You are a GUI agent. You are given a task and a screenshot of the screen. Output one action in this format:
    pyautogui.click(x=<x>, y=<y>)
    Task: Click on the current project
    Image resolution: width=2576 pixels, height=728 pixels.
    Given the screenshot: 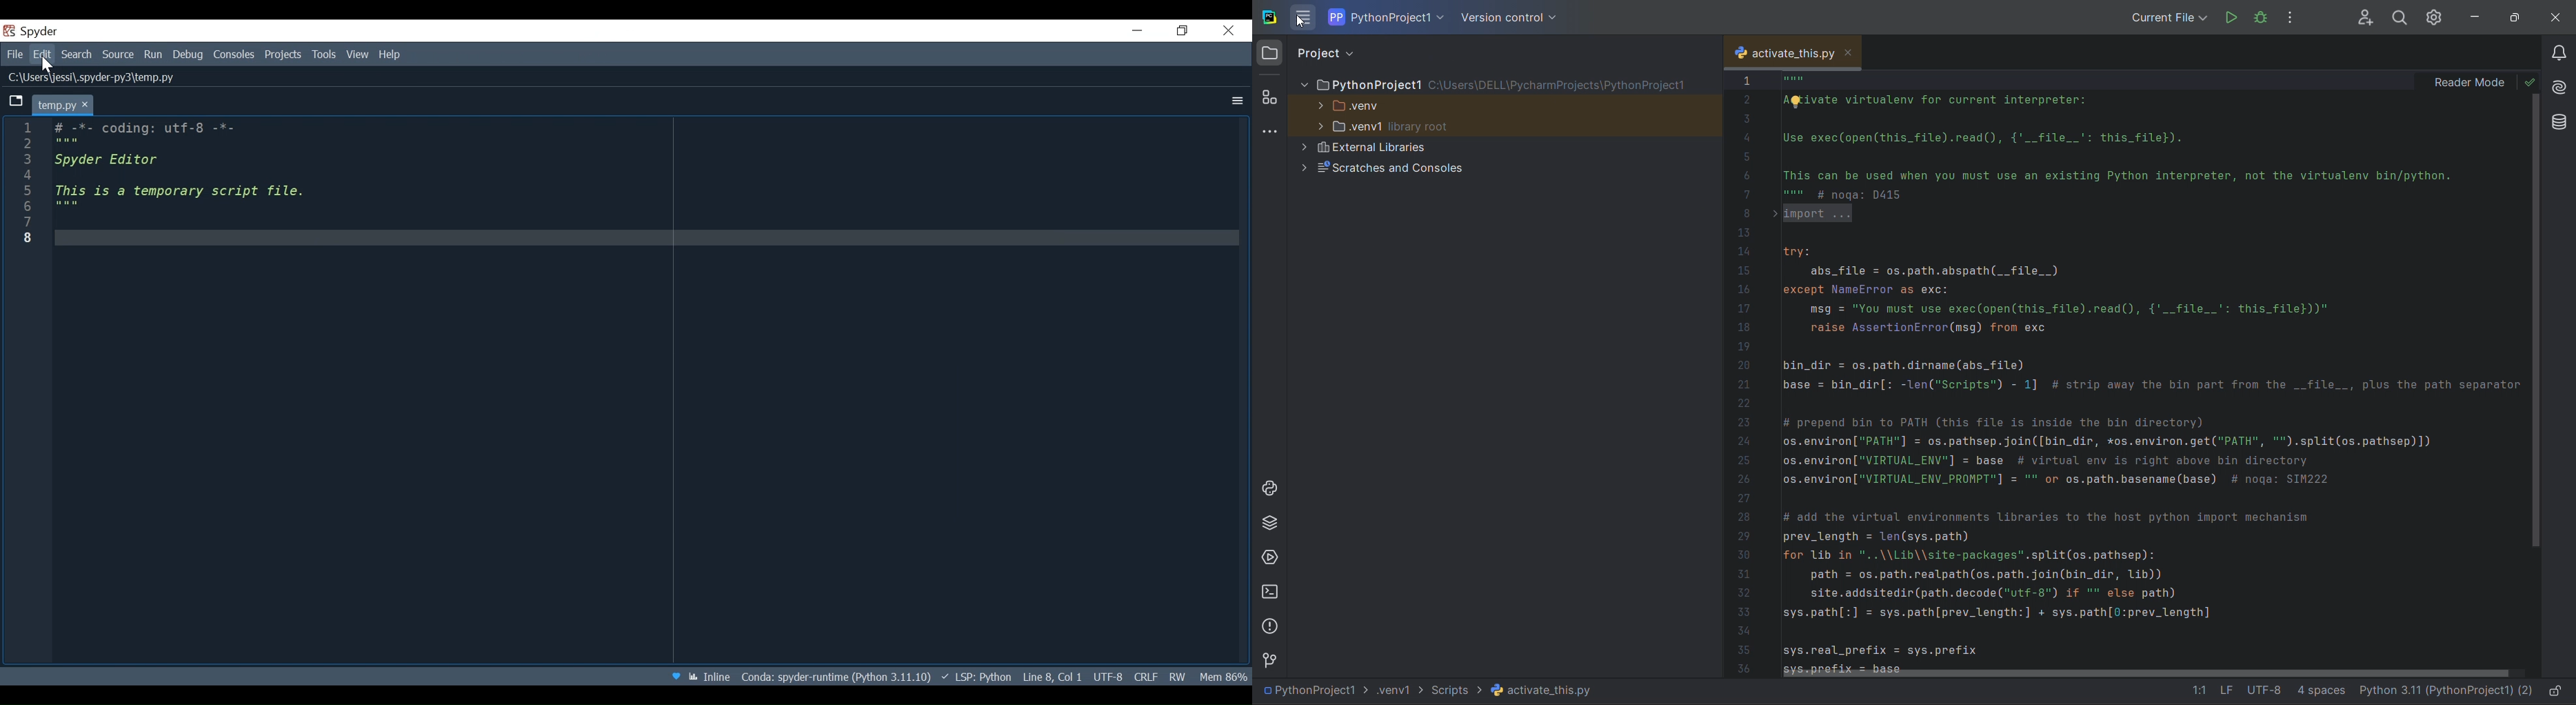 What is the action you would take?
    pyautogui.click(x=1387, y=17)
    